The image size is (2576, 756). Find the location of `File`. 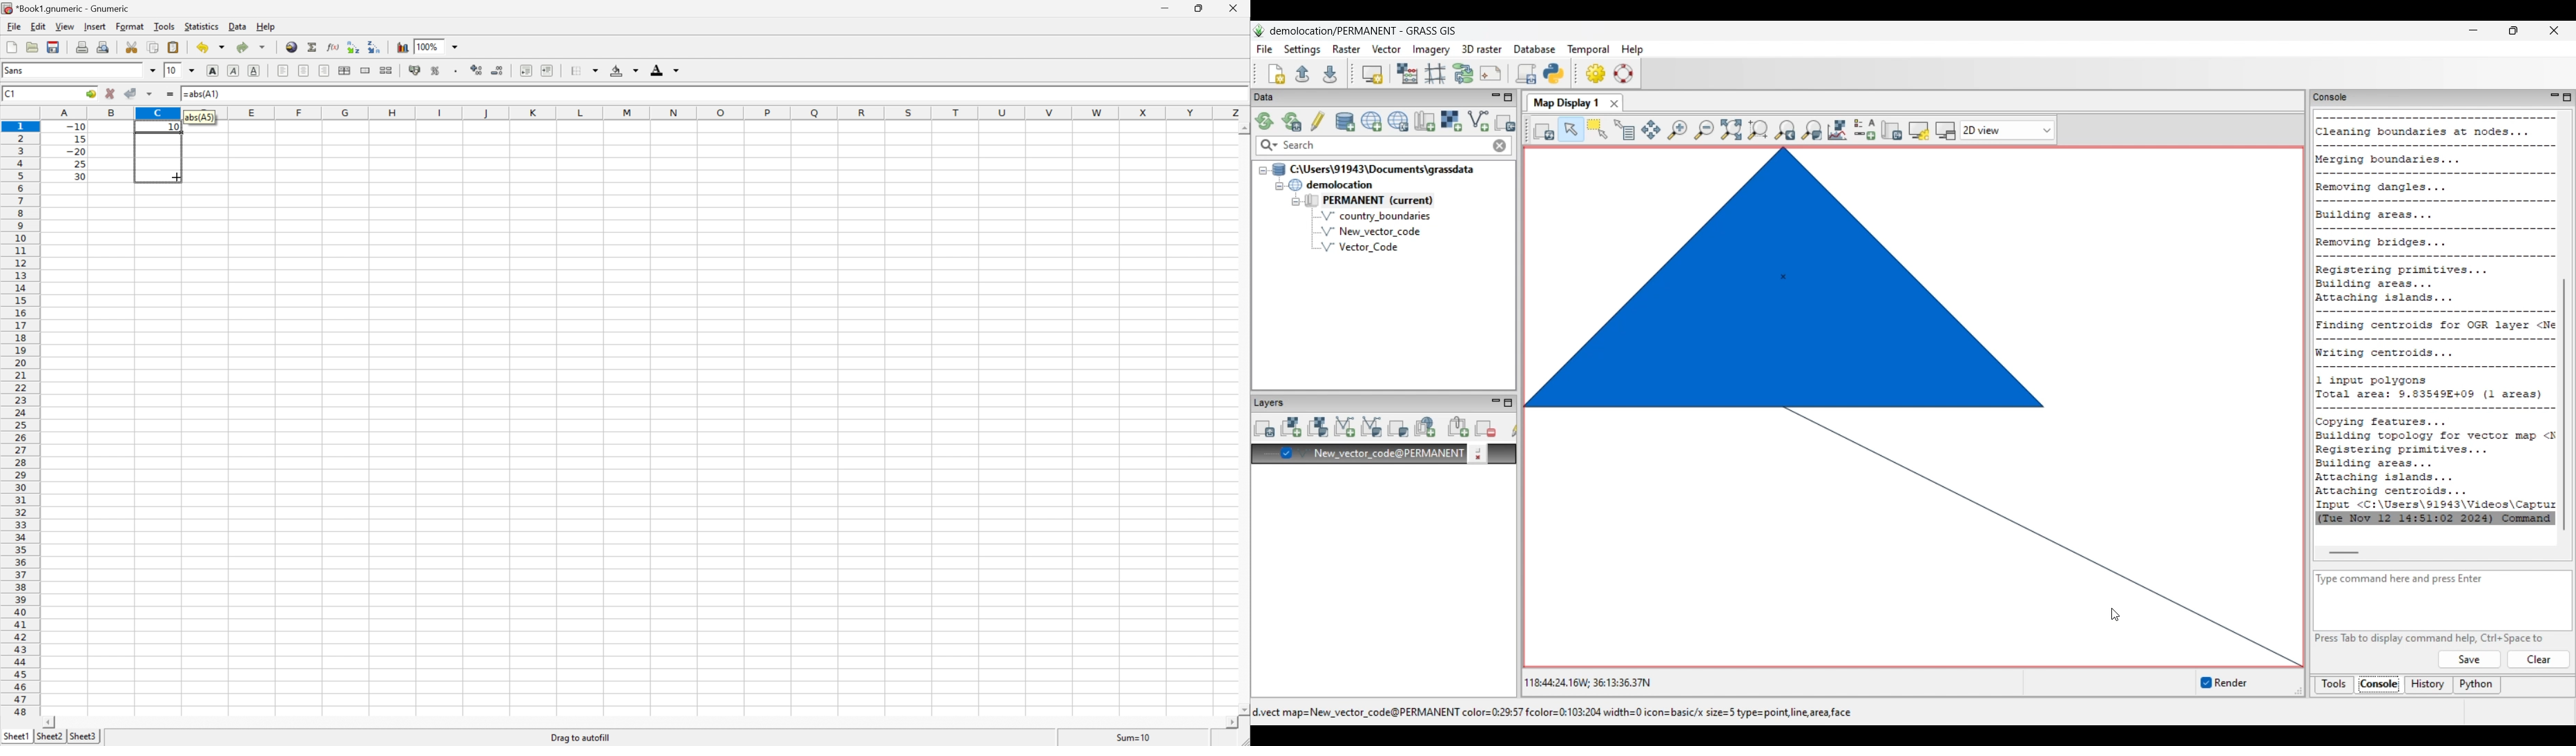

File is located at coordinates (11, 47).